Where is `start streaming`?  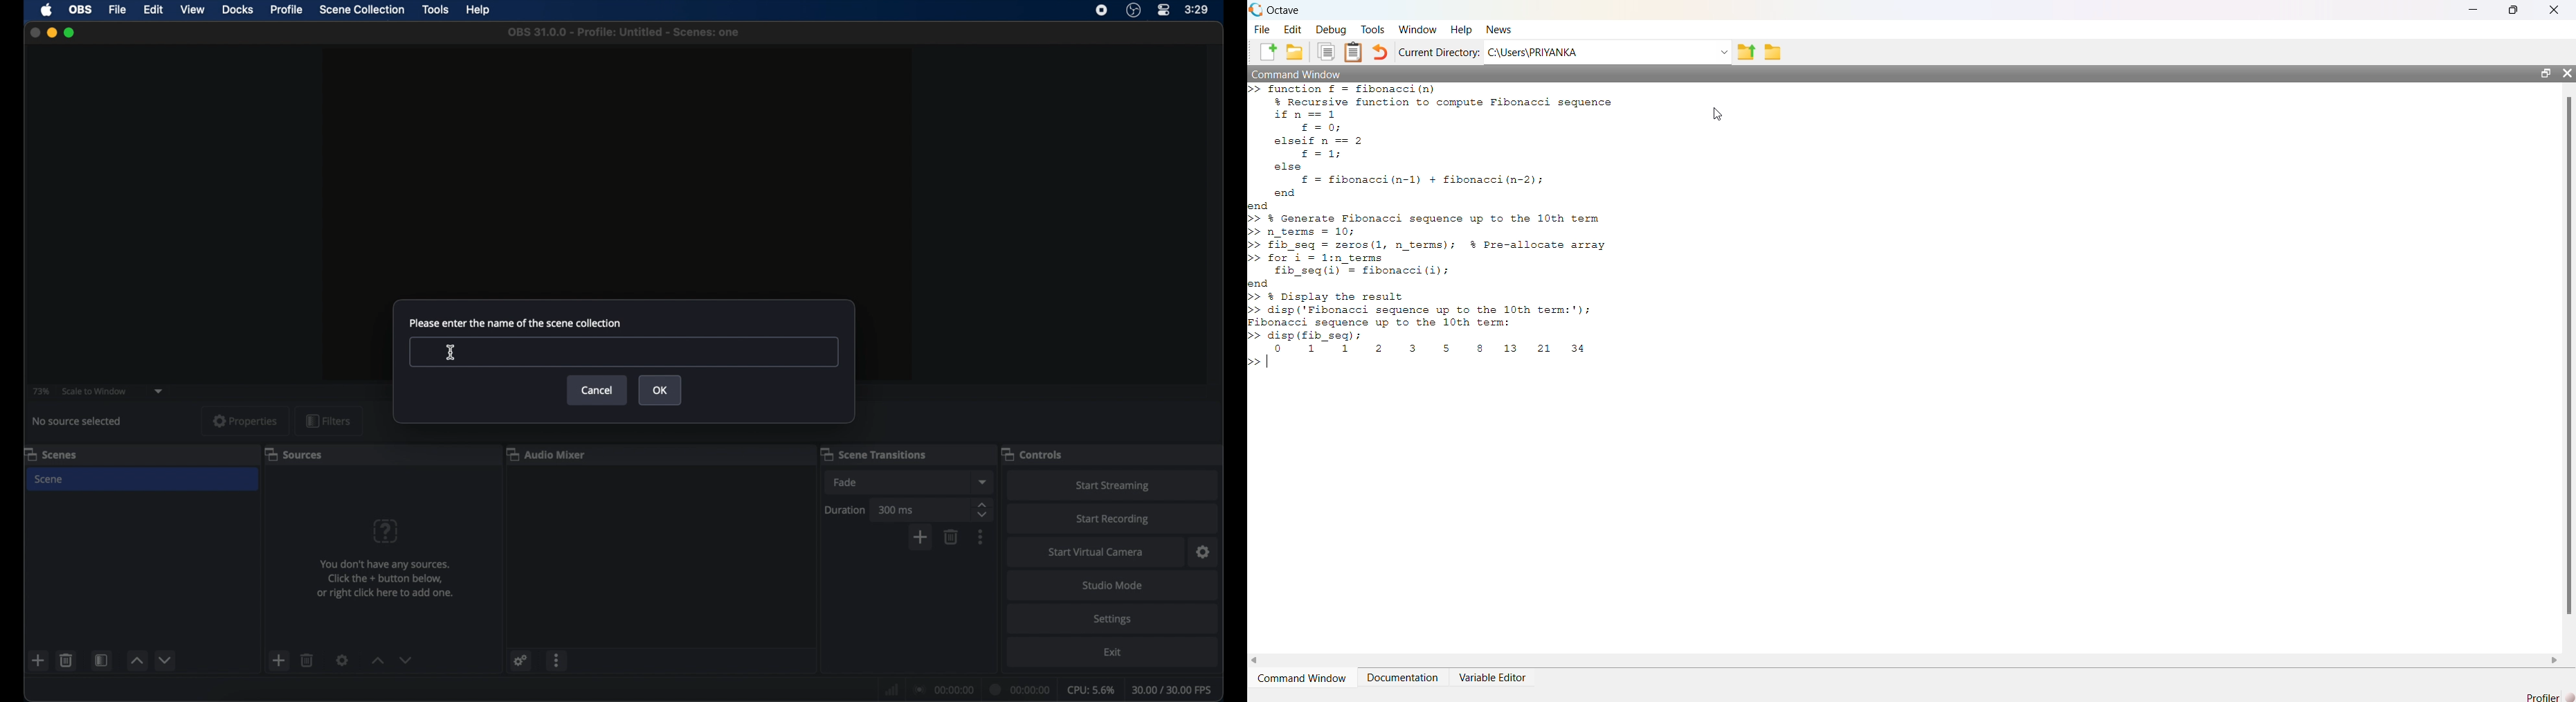 start streaming is located at coordinates (1112, 486).